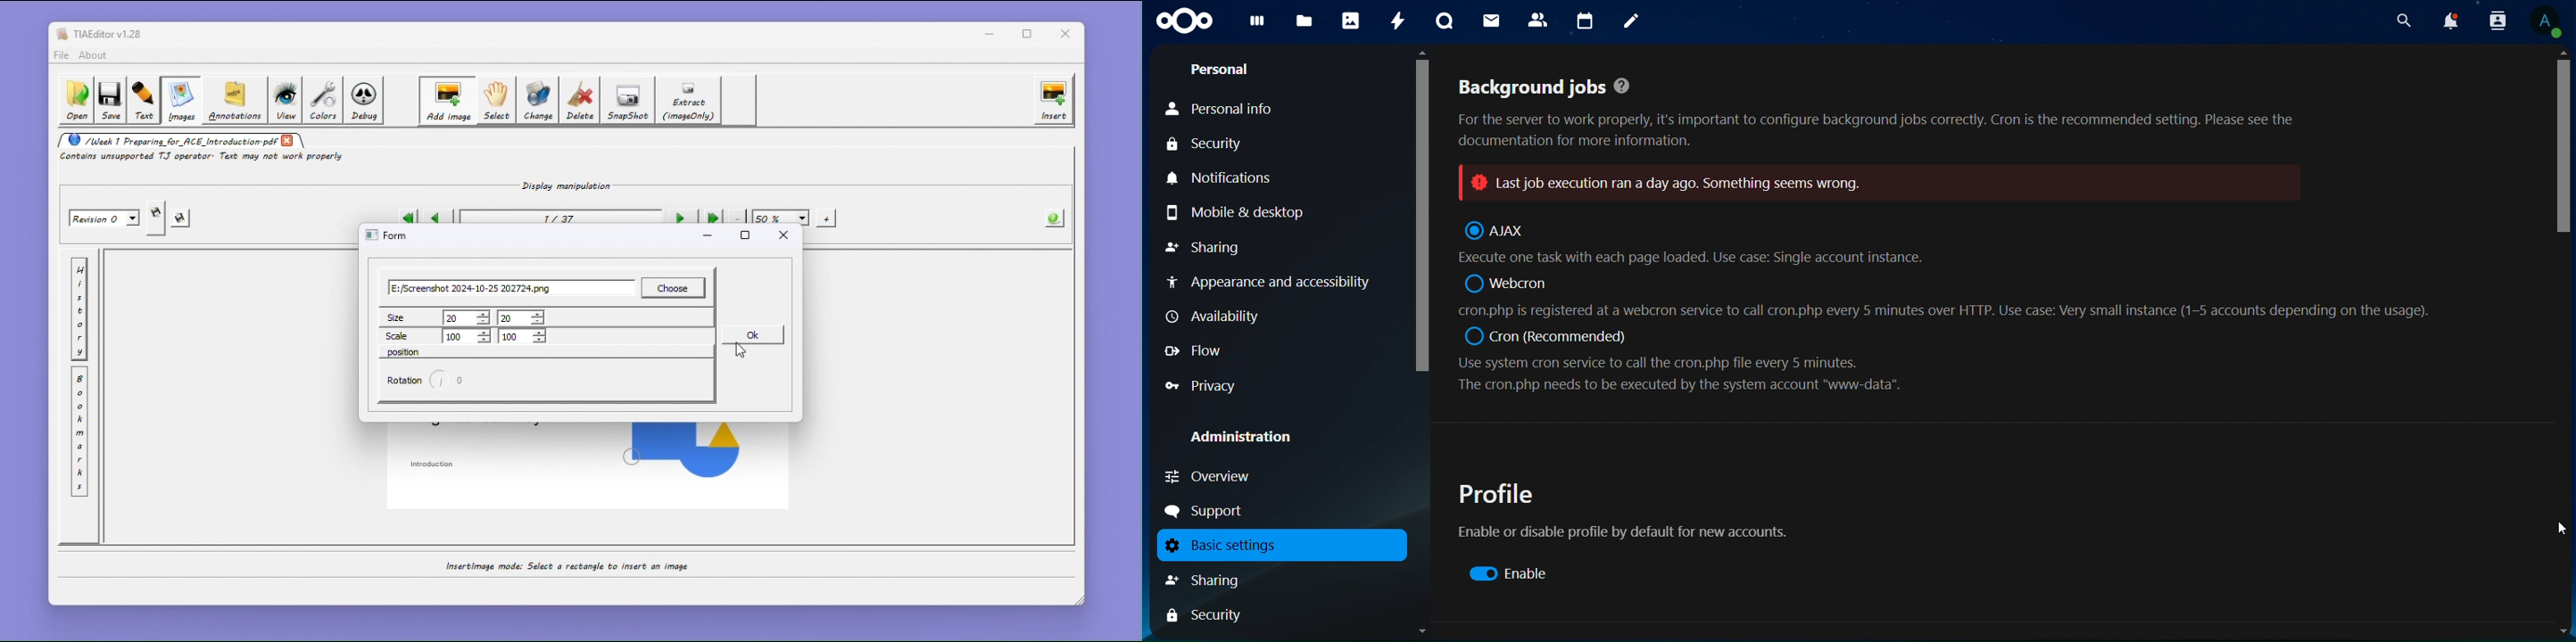  Describe the element at coordinates (1541, 21) in the screenshot. I see `contacts` at that location.